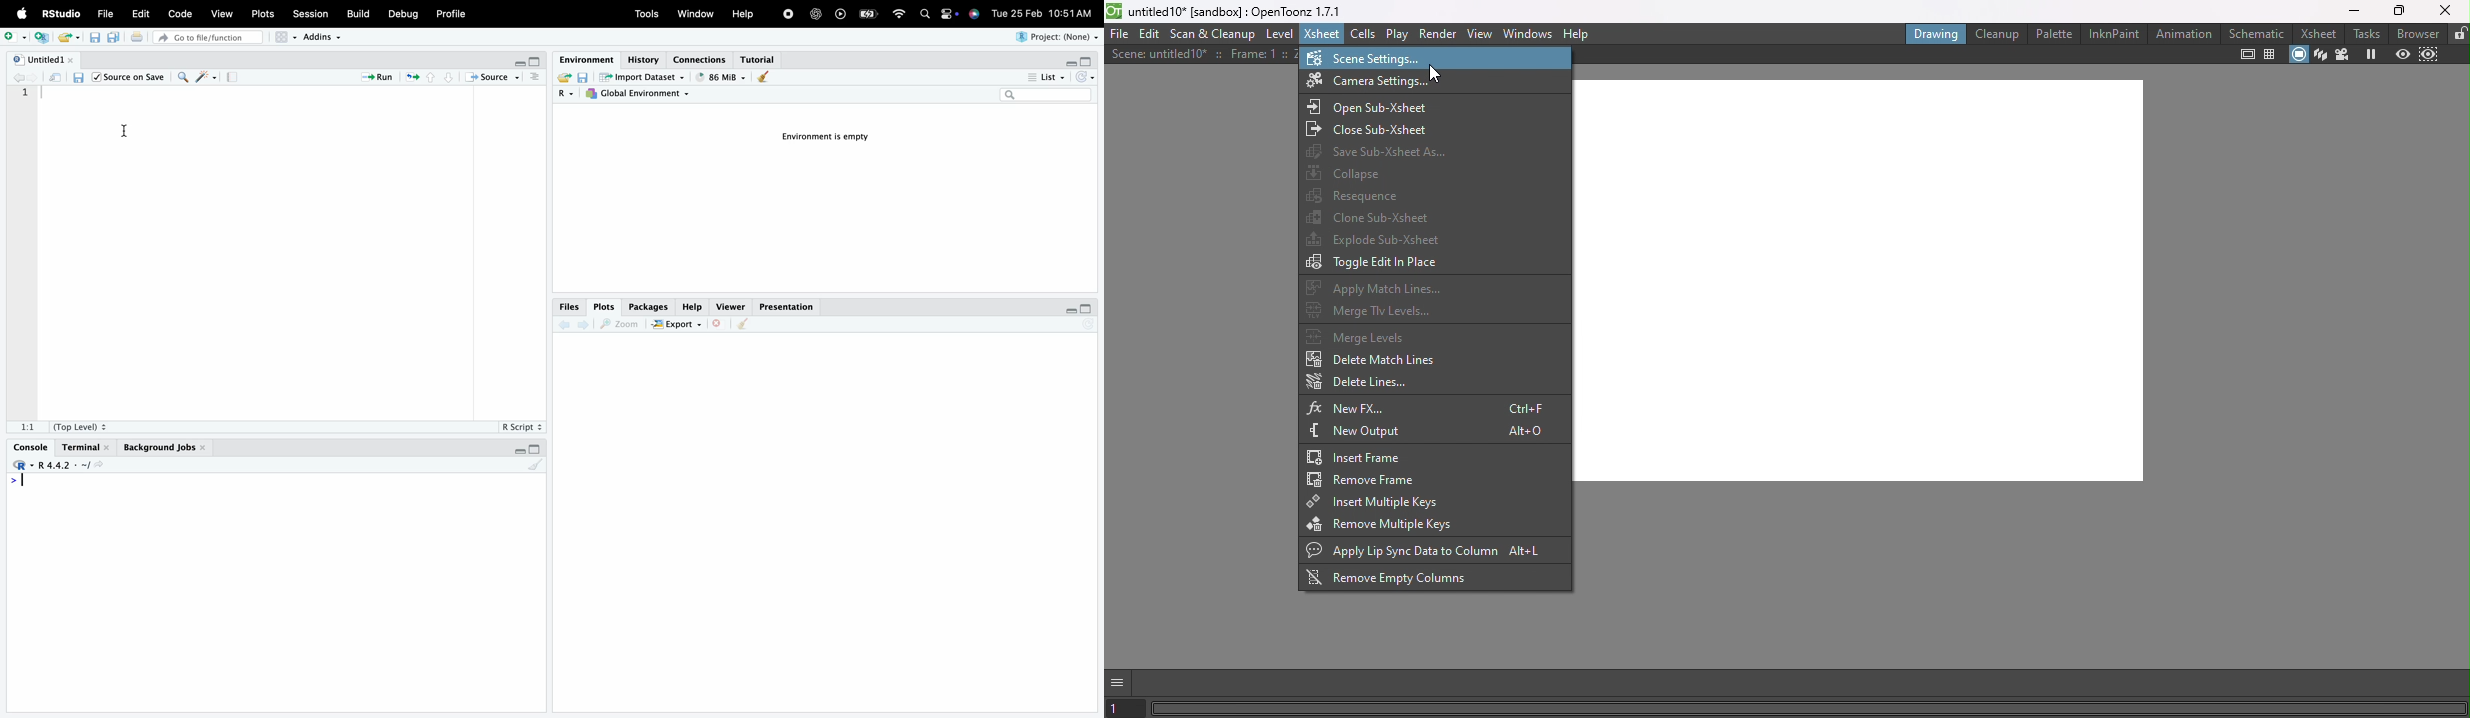 The image size is (2492, 728). Describe the element at coordinates (928, 15) in the screenshot. I see `search` at that location.